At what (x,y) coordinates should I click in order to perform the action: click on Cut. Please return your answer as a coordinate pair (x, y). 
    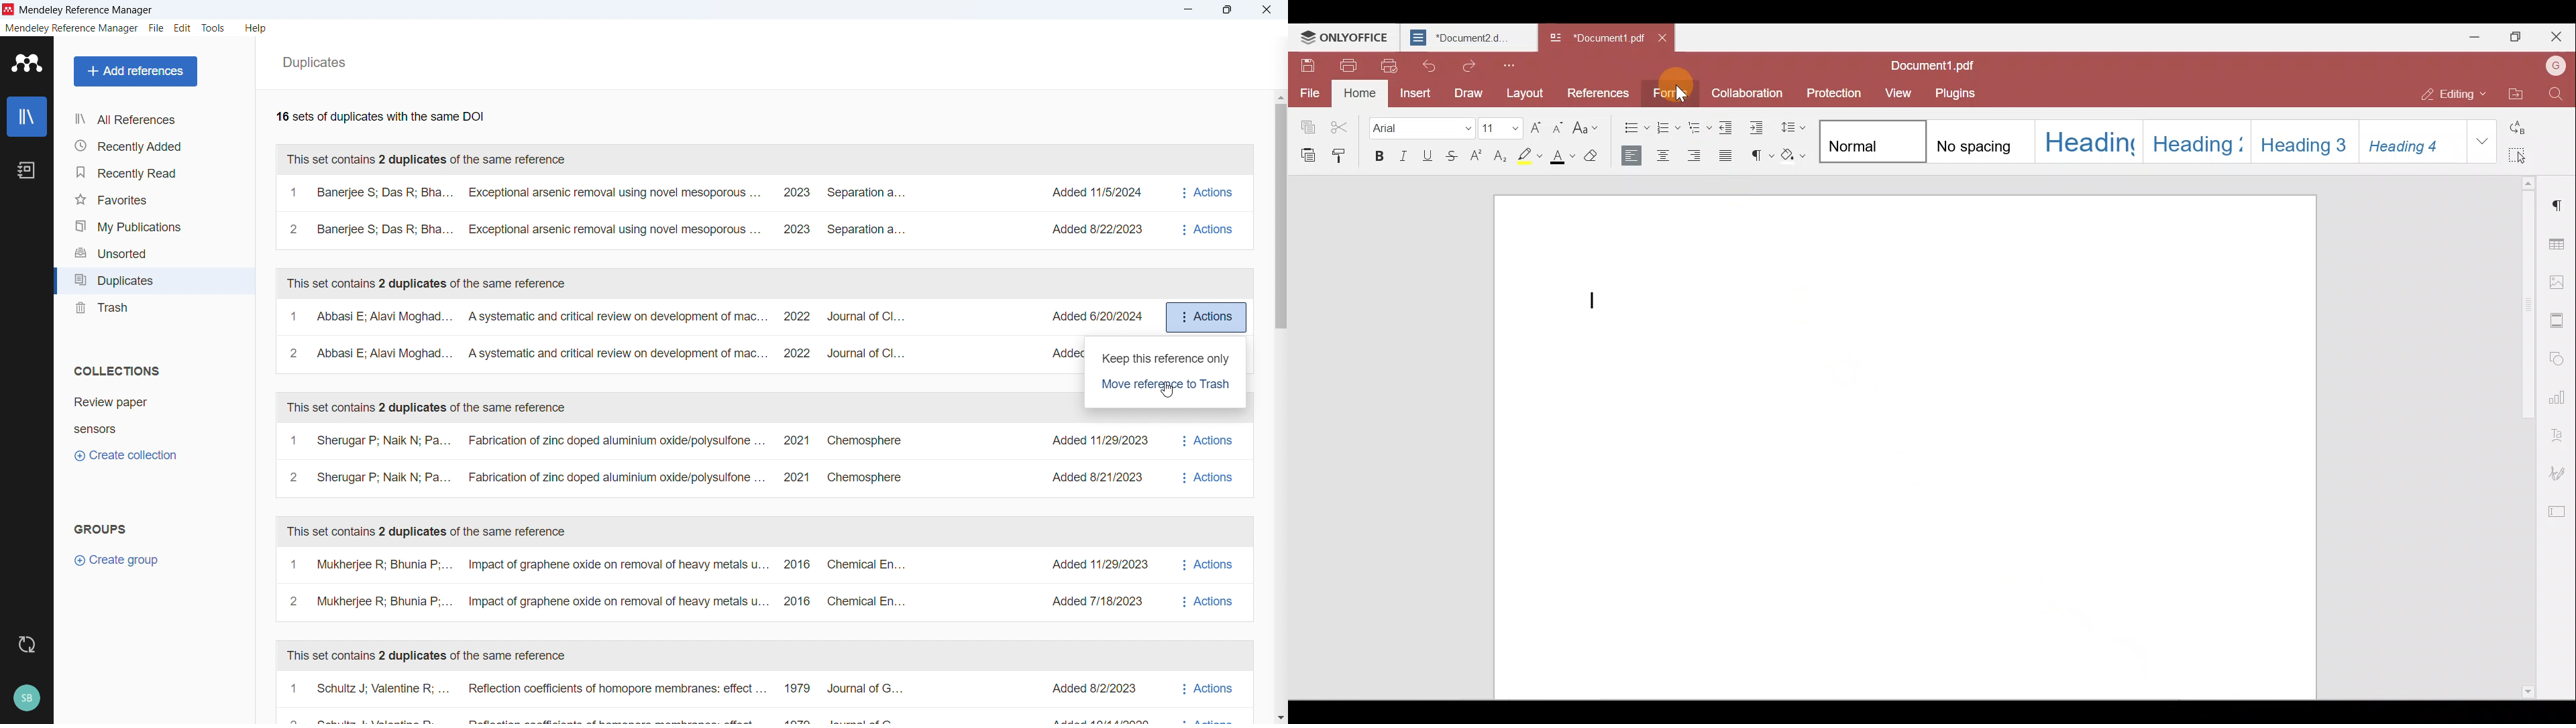
    Looking at the image, I should click on (1344, 123).